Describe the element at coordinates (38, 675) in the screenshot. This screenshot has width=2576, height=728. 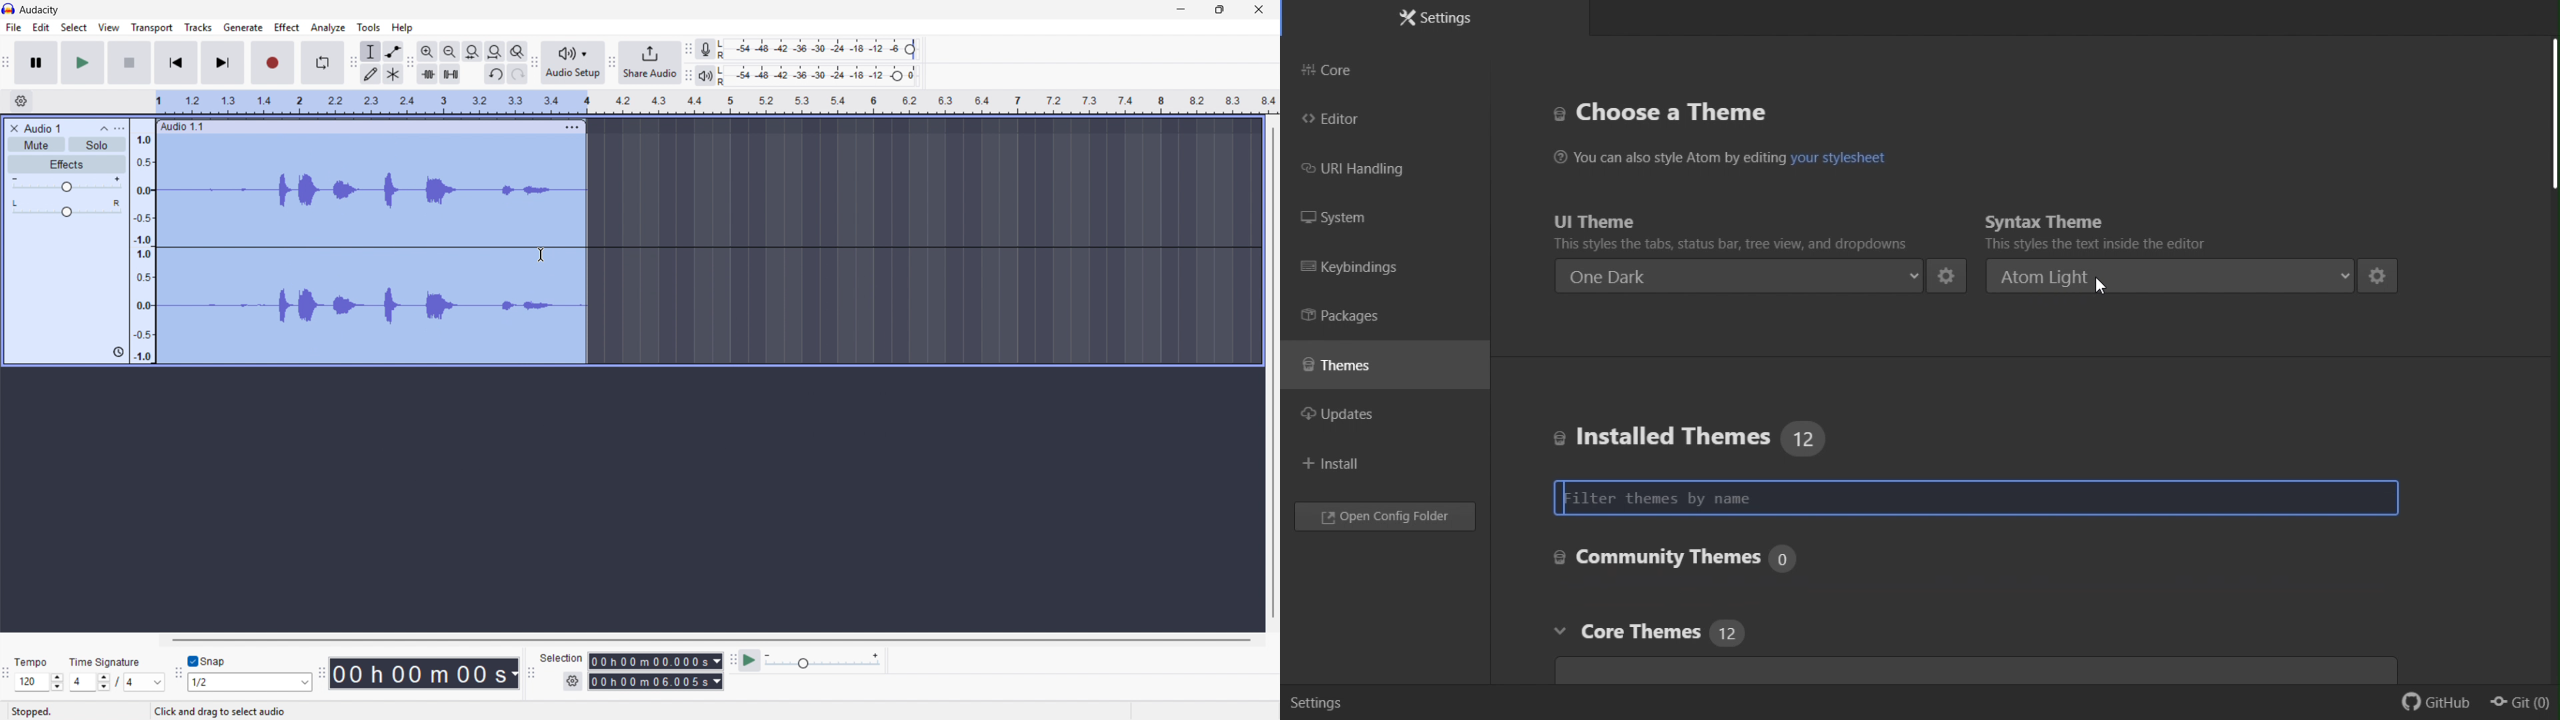
I see `Set tempo` at that location.